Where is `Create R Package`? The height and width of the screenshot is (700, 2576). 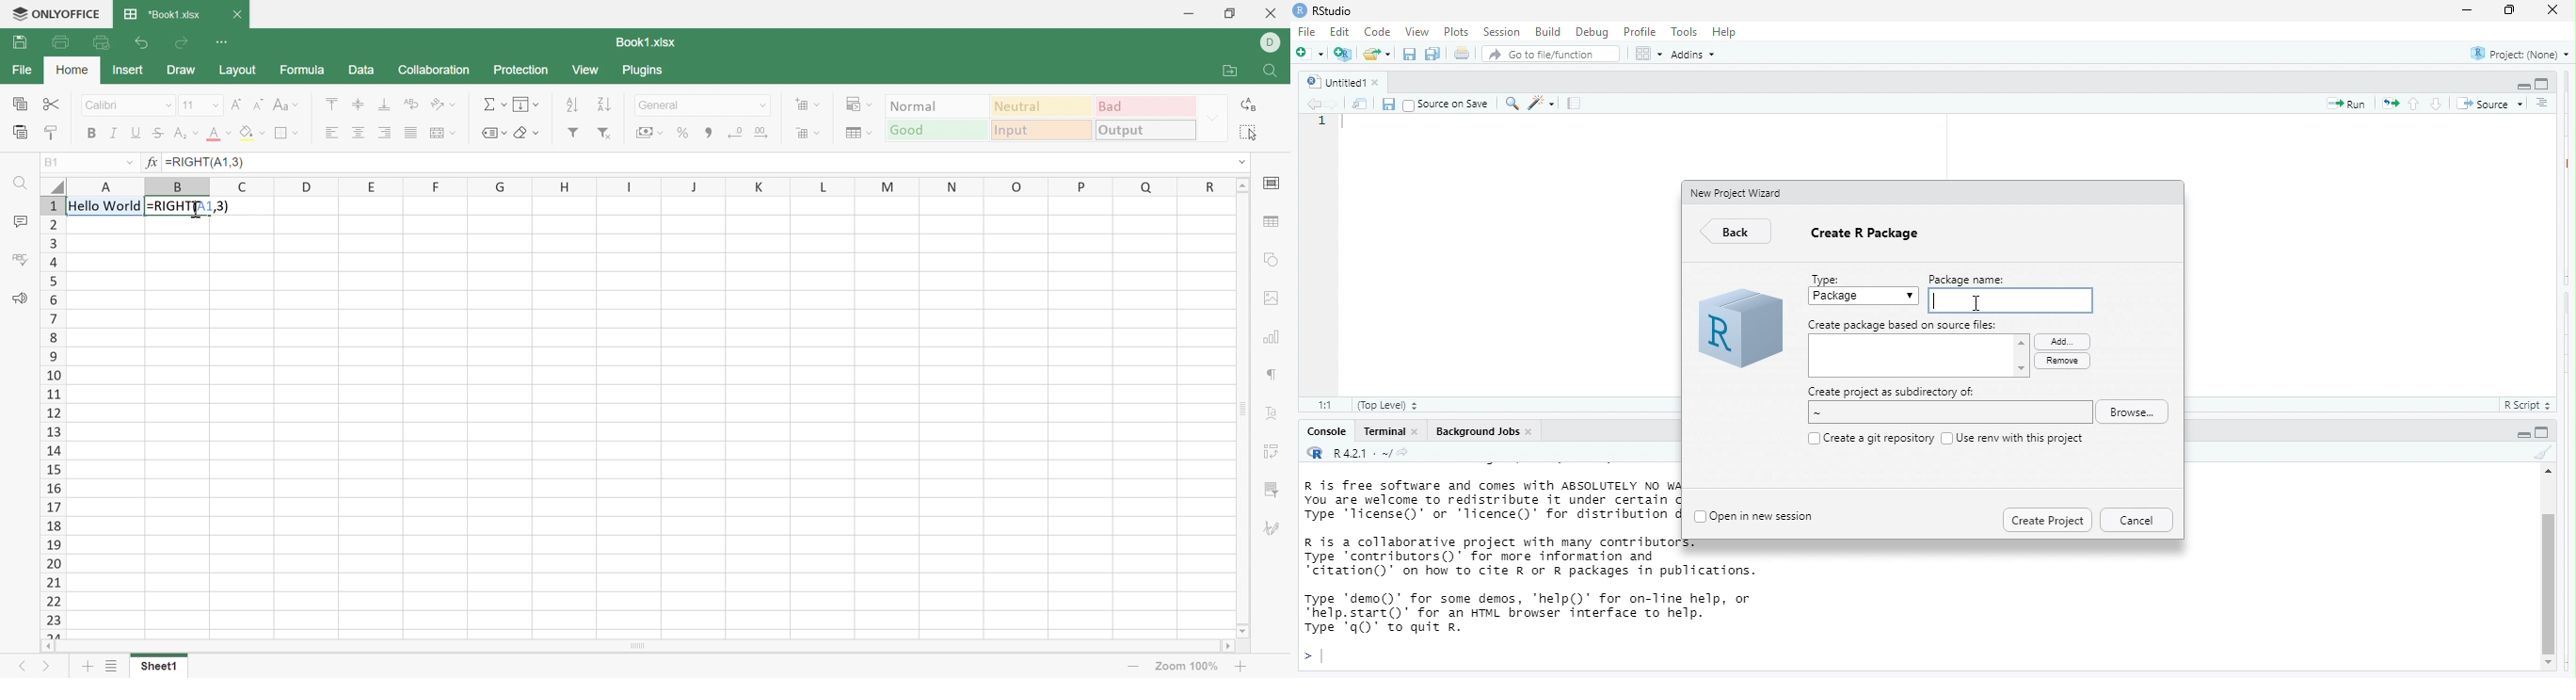 Create R Package is located at coordinates (1868, 237).